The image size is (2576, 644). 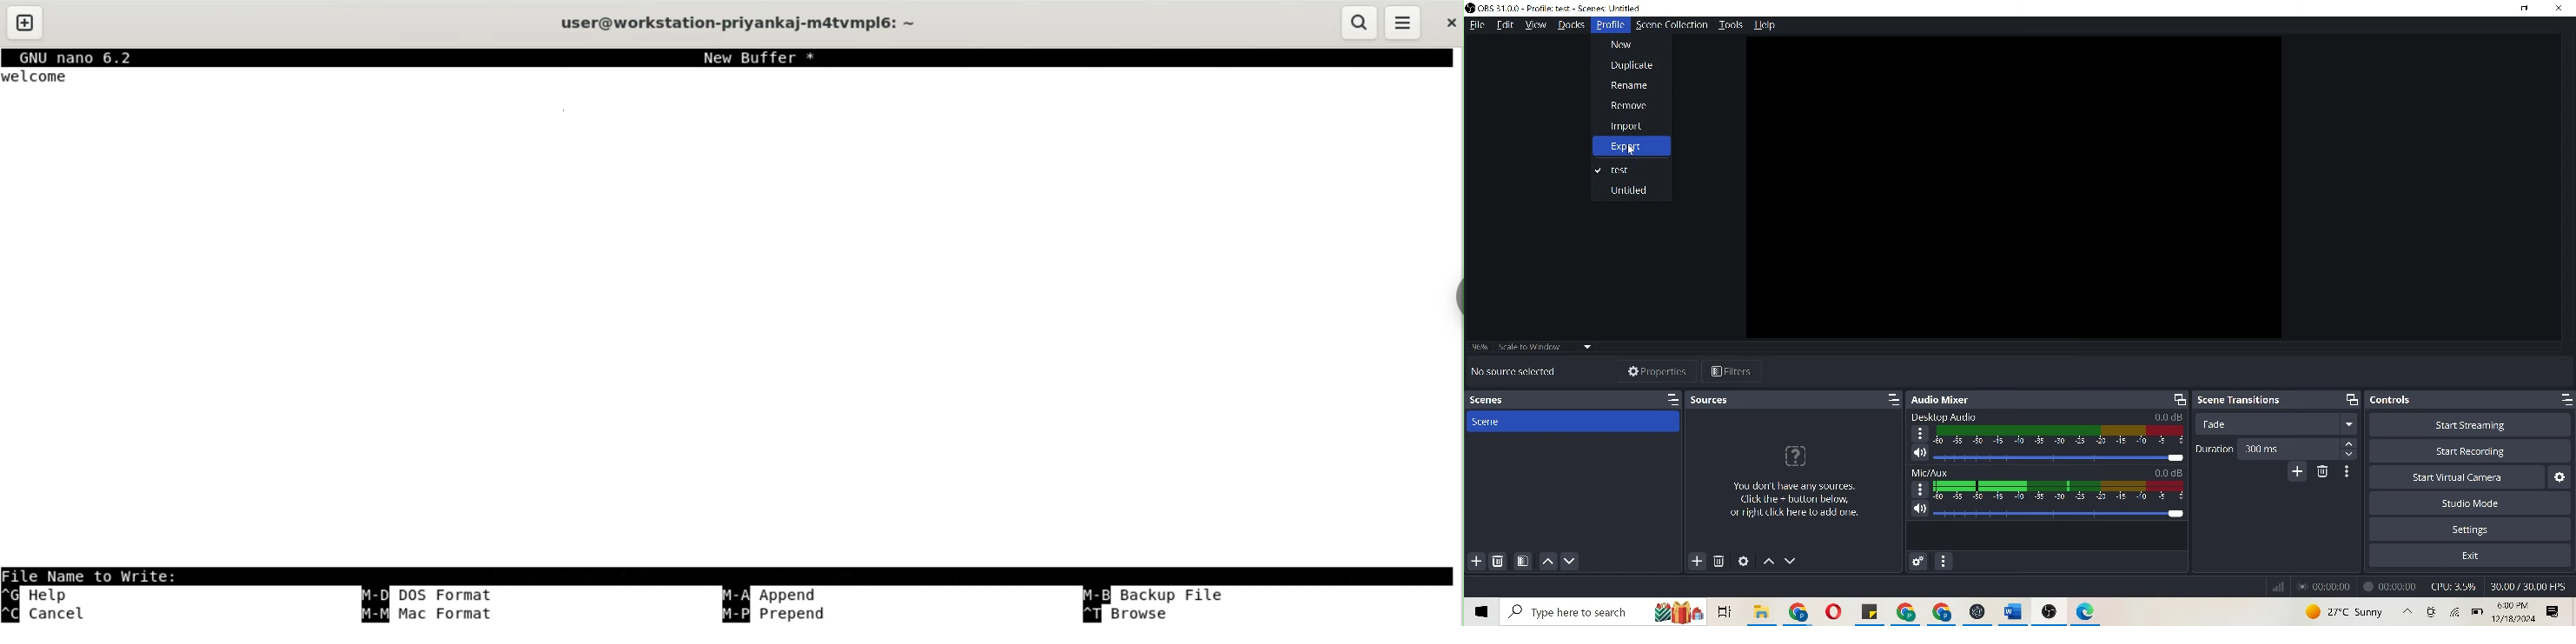 I want to click on slider, so click(x=2059, y=511).